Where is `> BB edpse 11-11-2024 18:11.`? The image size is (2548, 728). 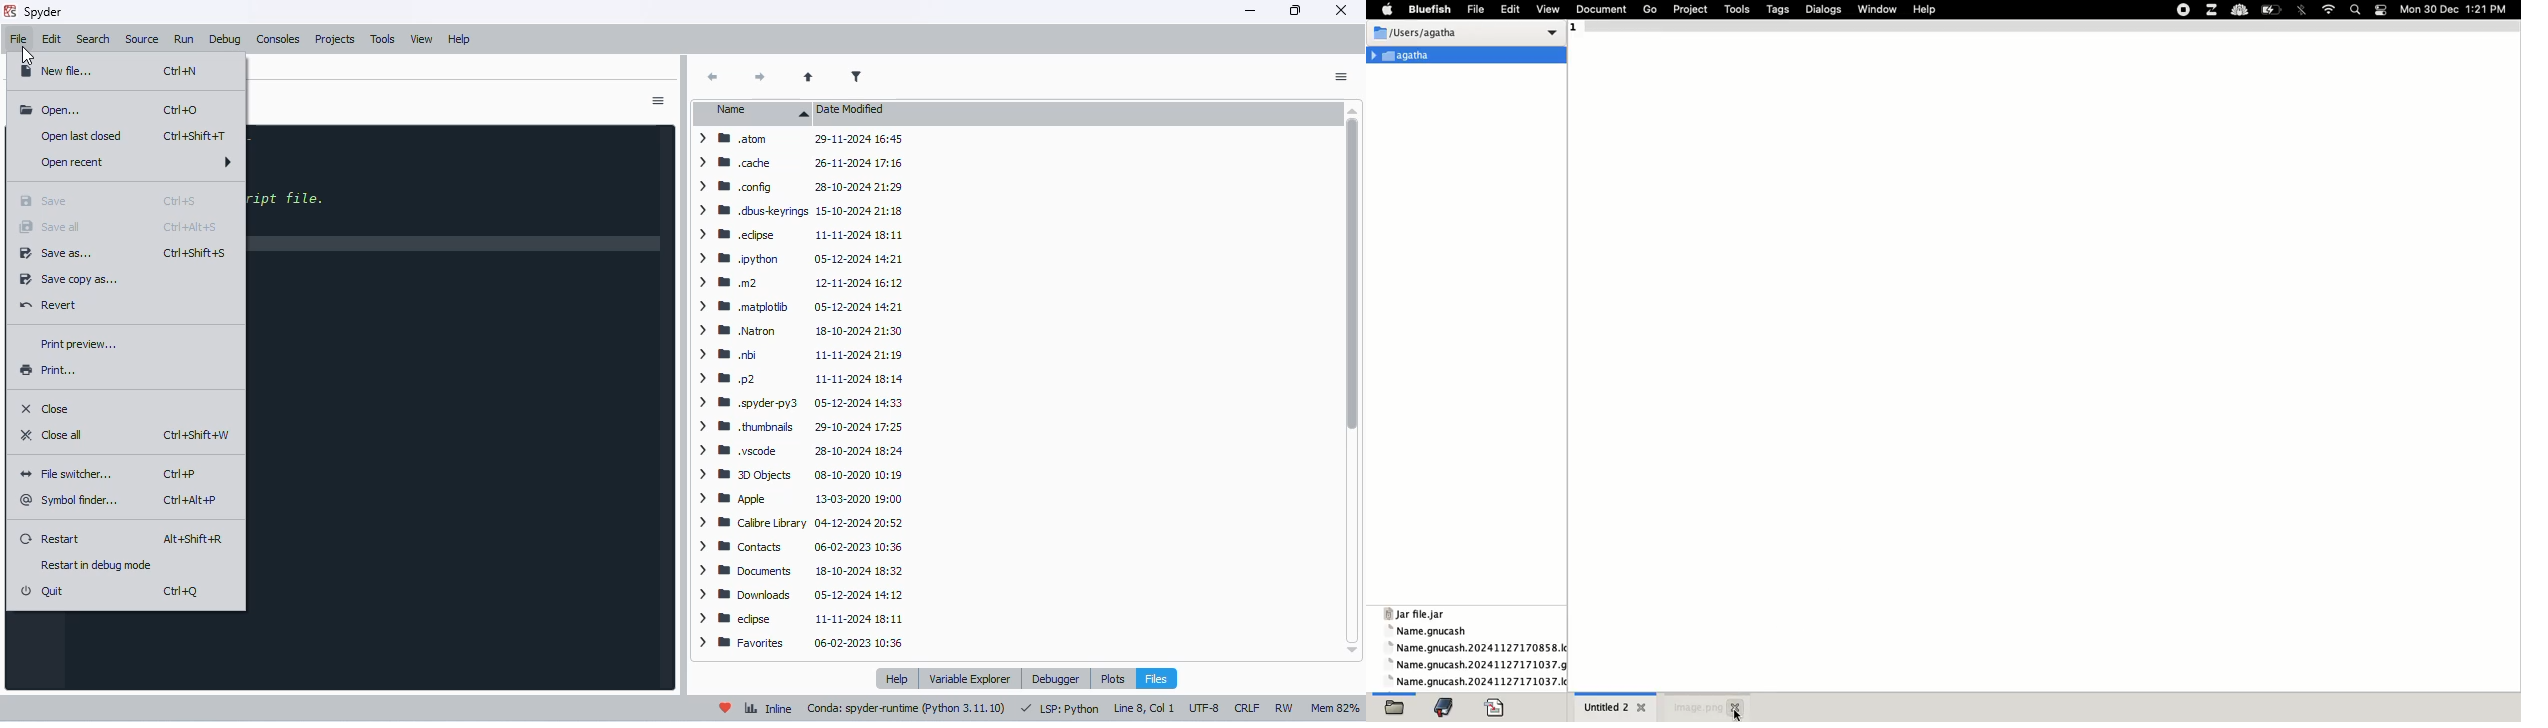
> BB edpse 11-11-2024 18:11. is located at coordinates (801, 620).